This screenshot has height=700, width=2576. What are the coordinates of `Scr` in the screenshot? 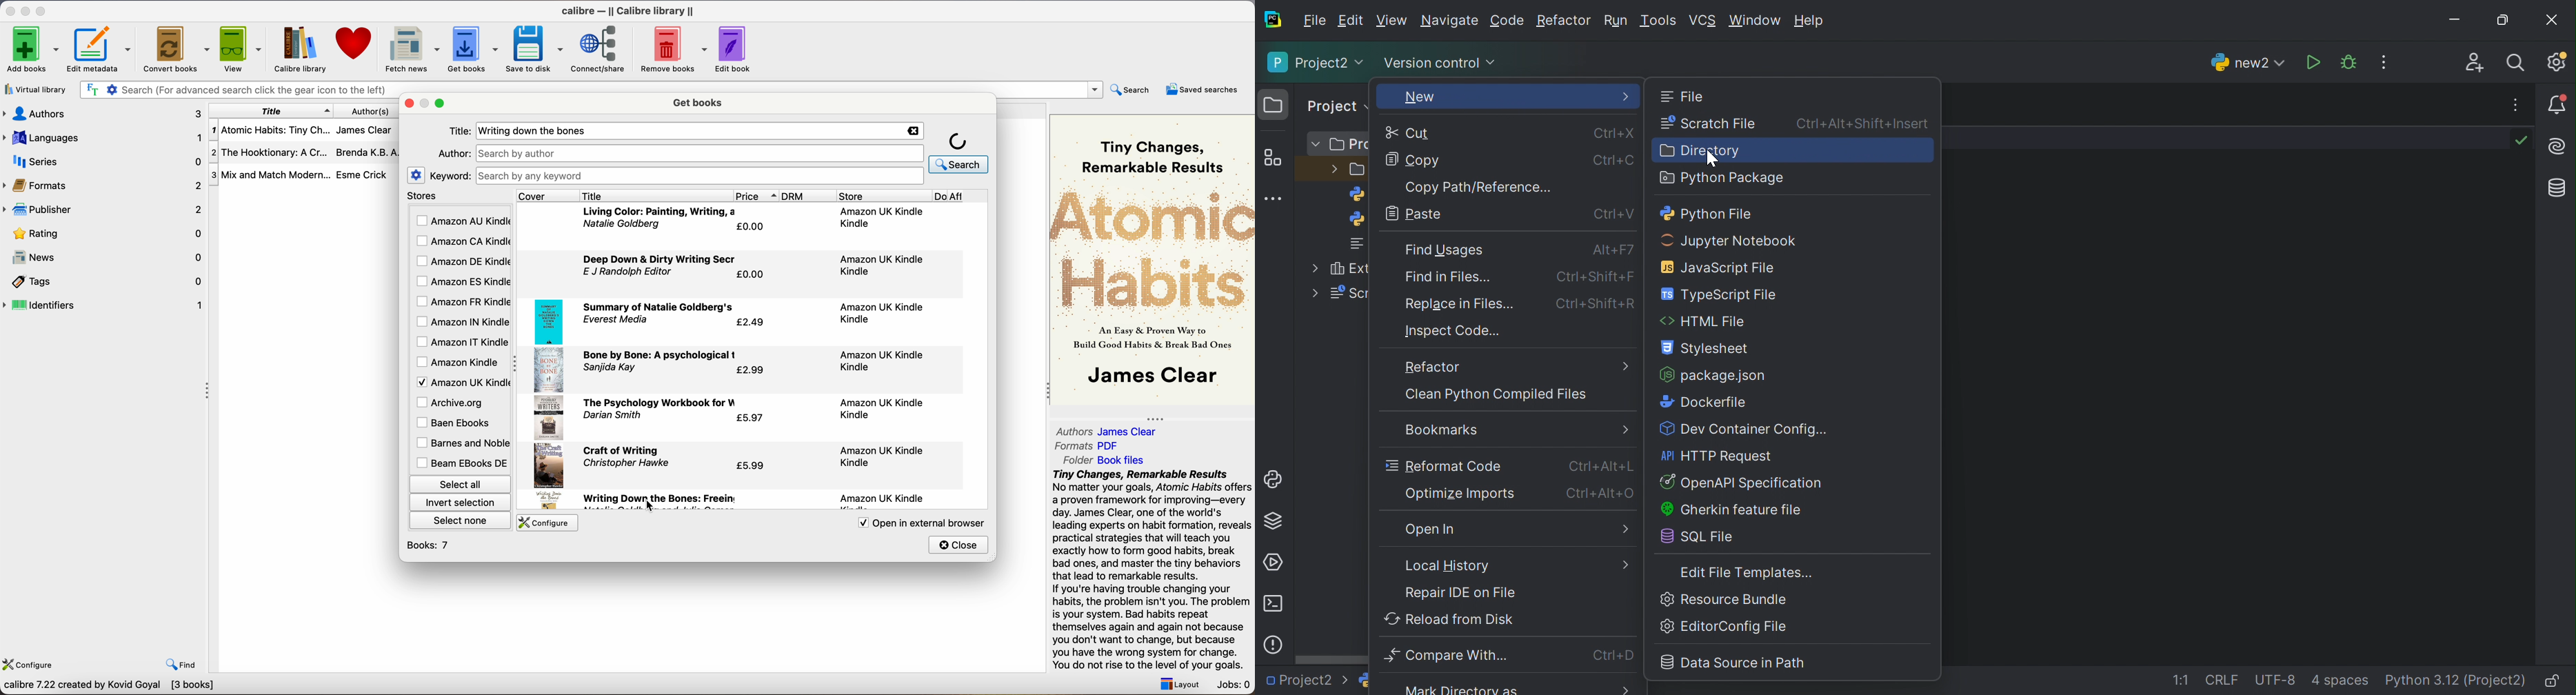 It's located at (1350, 294).